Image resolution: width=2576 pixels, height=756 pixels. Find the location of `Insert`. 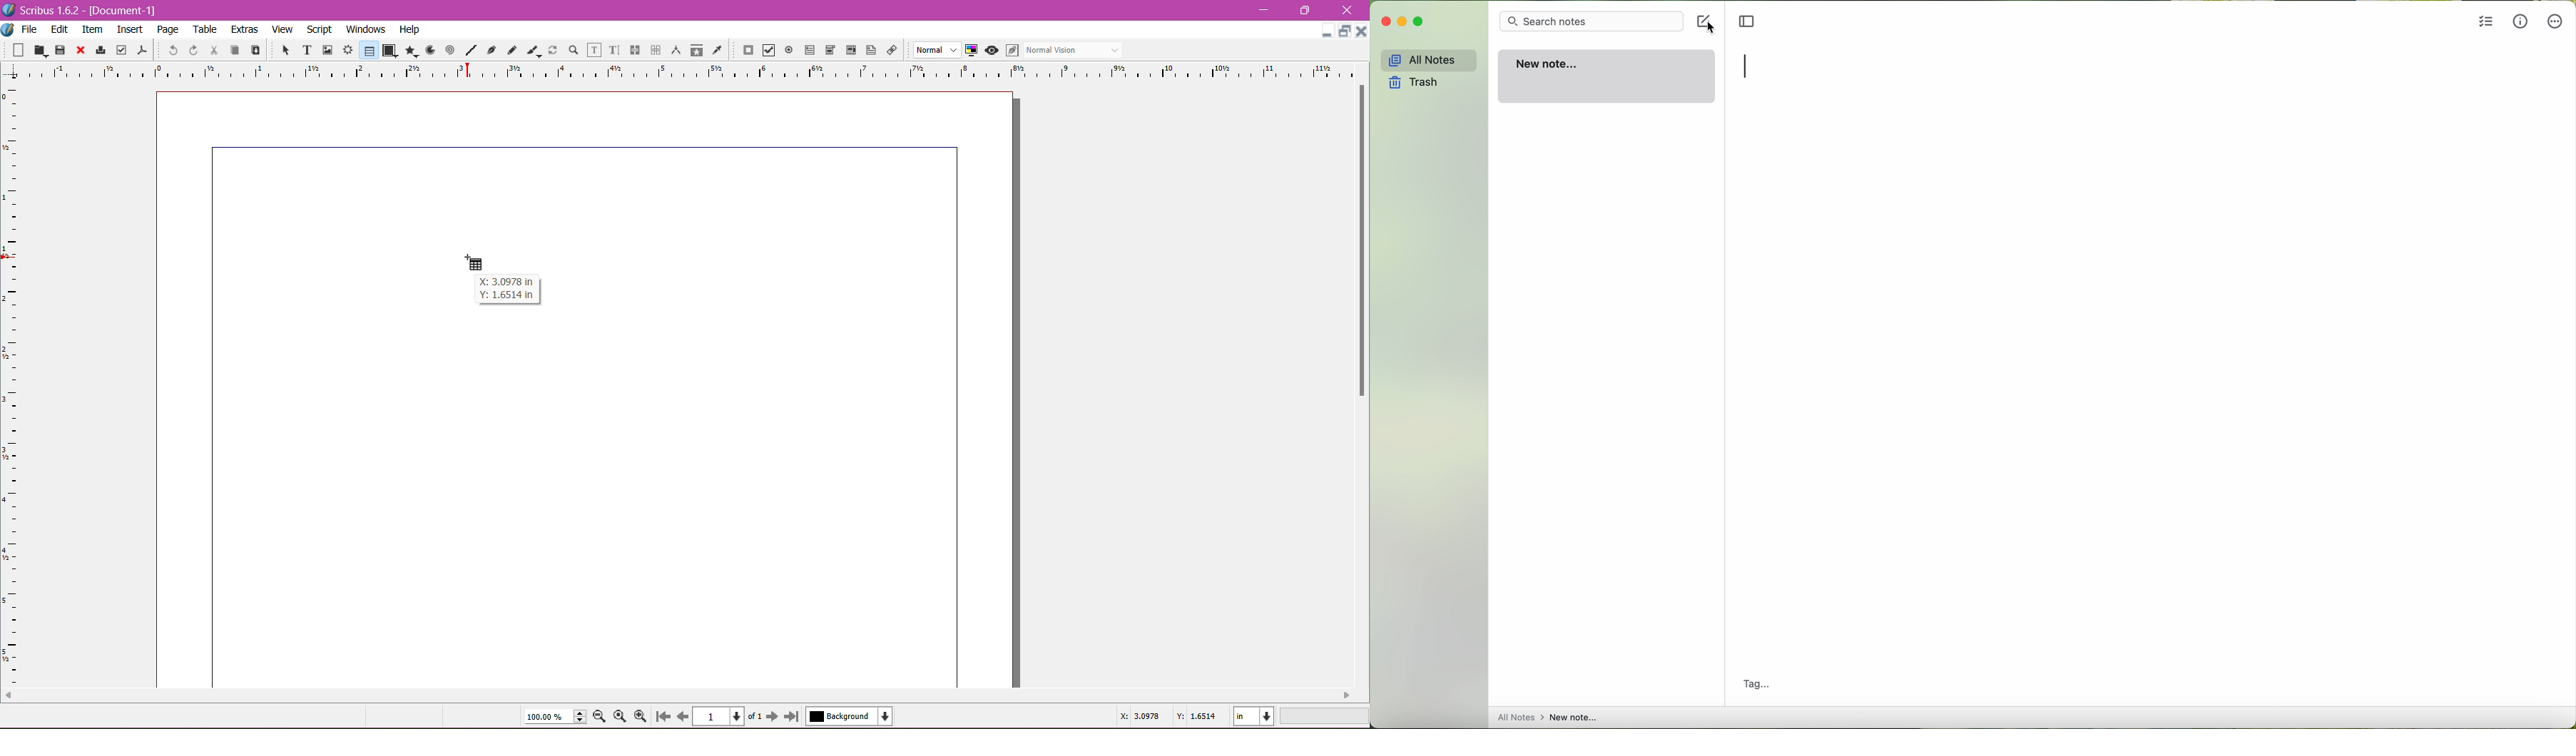

Insert is located at coordinates (130, 27).